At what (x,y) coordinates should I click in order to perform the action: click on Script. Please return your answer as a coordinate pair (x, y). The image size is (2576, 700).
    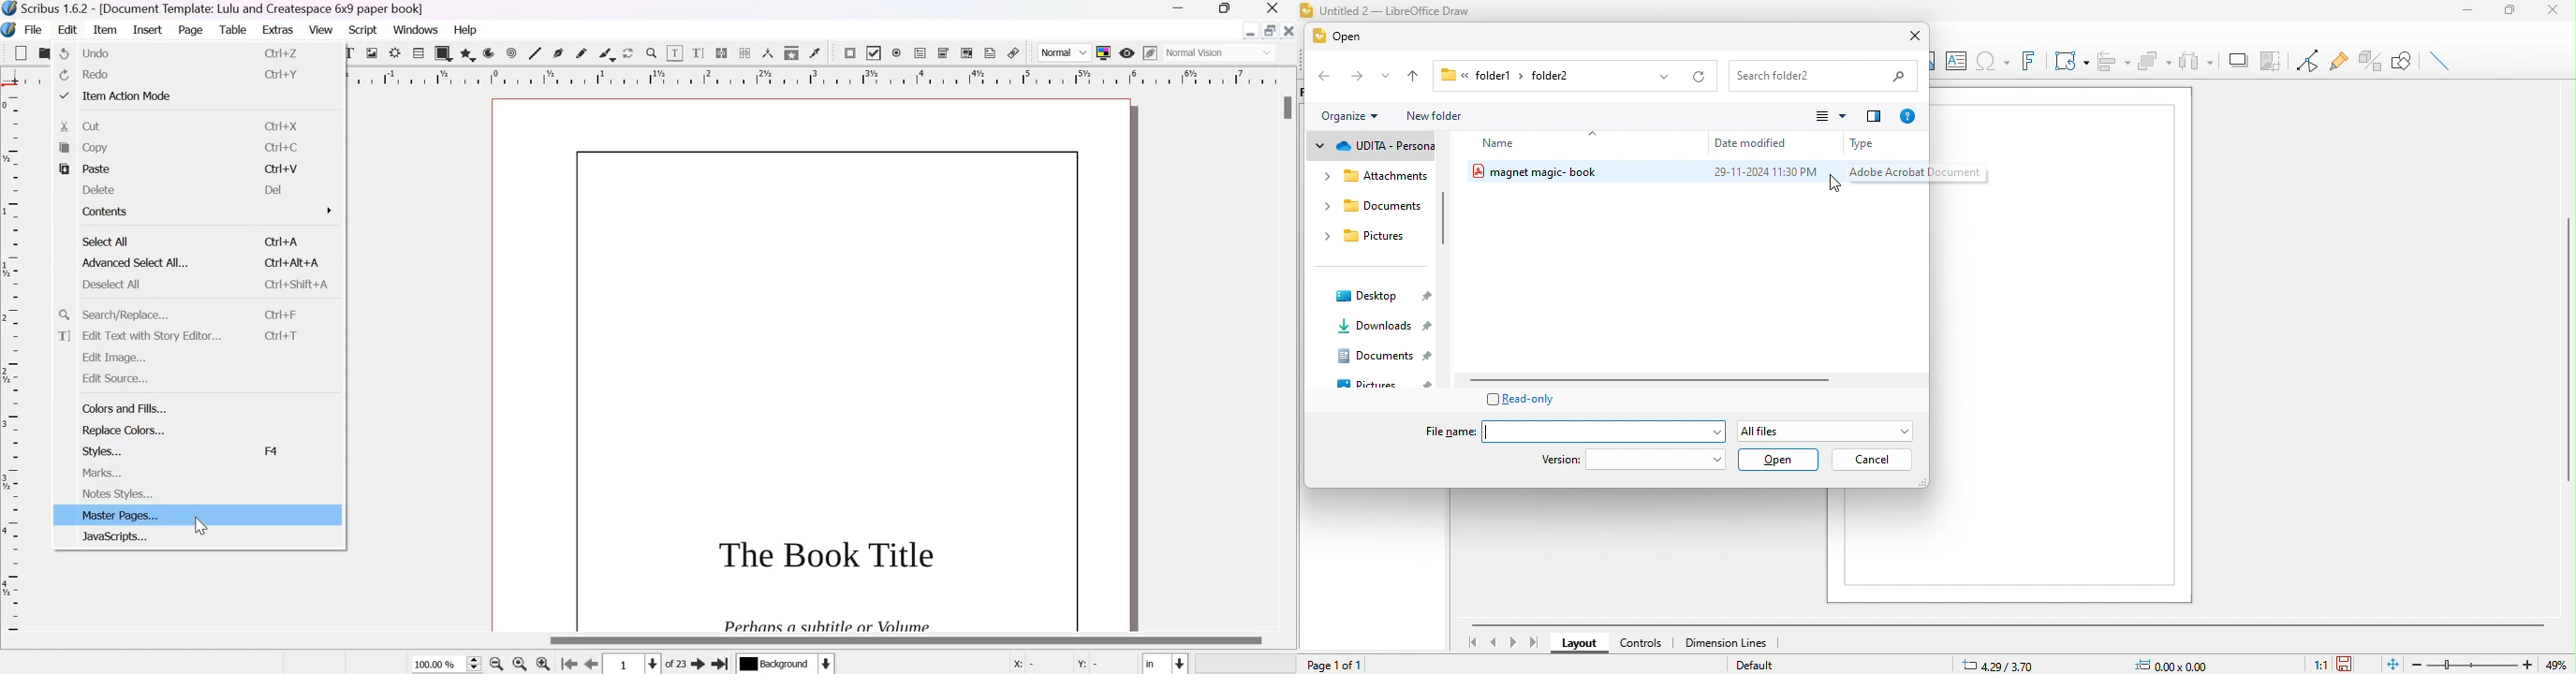
    Looking at the image, I should click on (363, 29).